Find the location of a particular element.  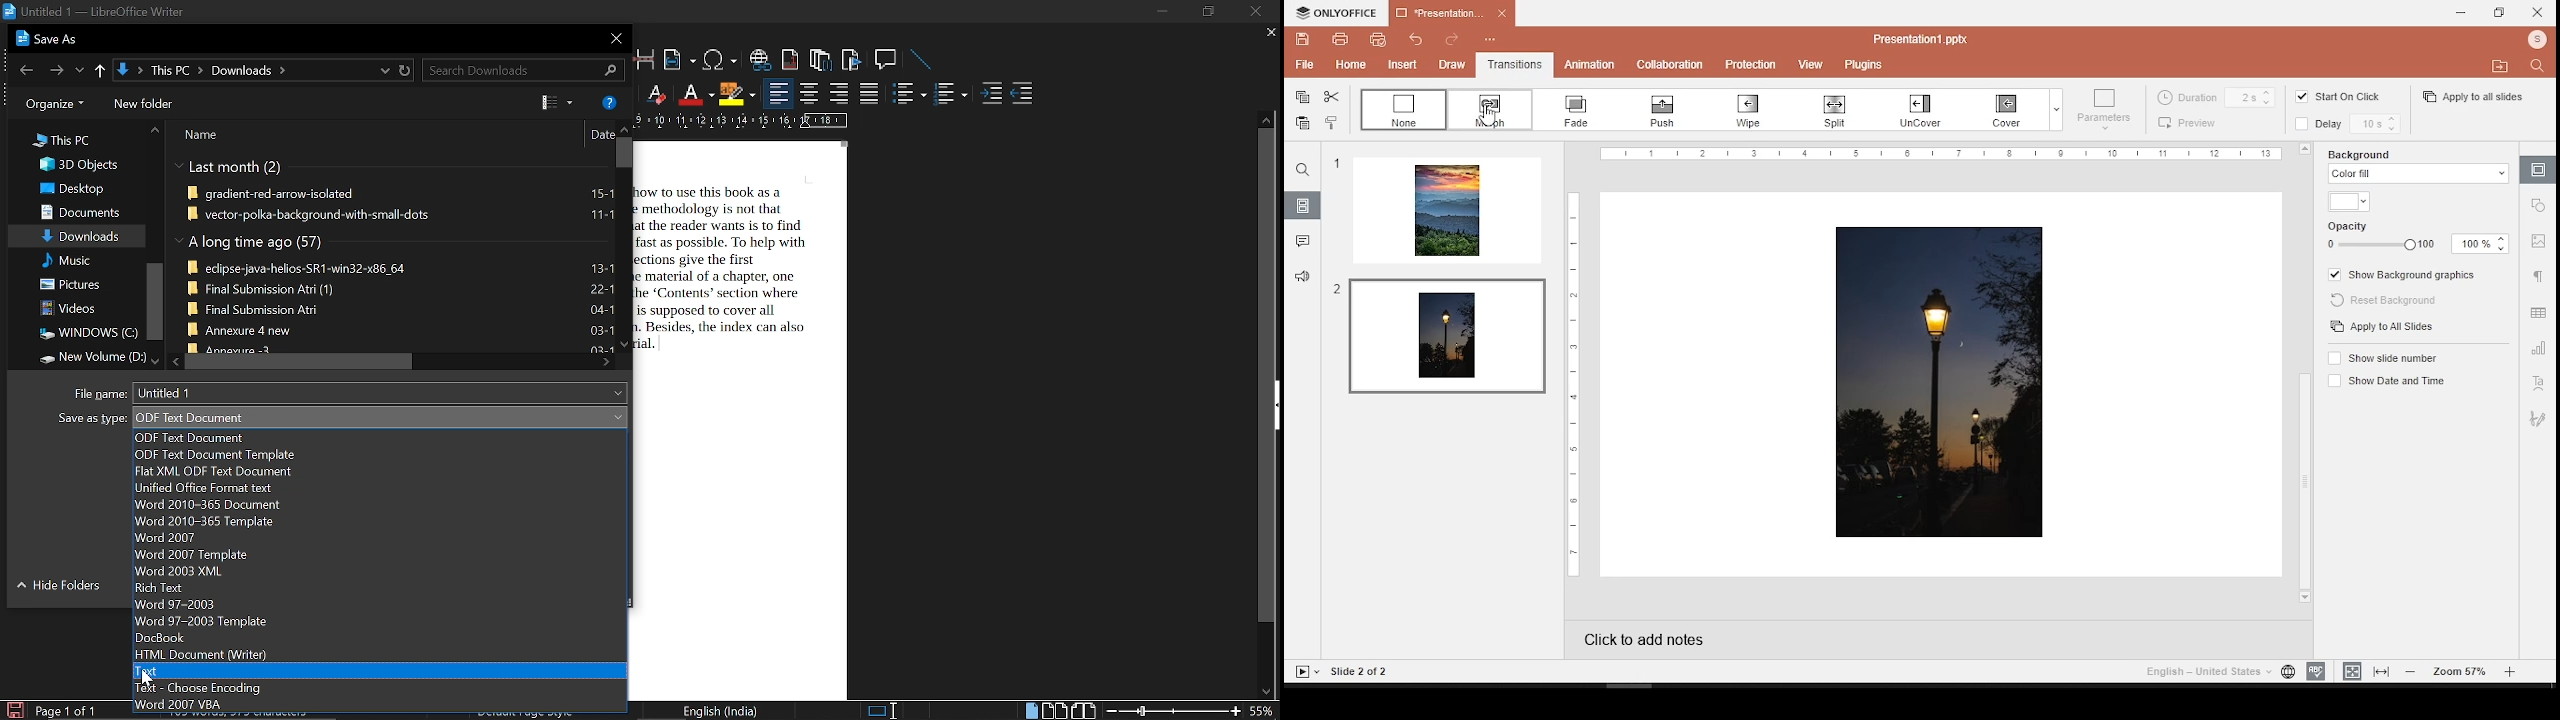

paste is located at coordinates (1303, 123).